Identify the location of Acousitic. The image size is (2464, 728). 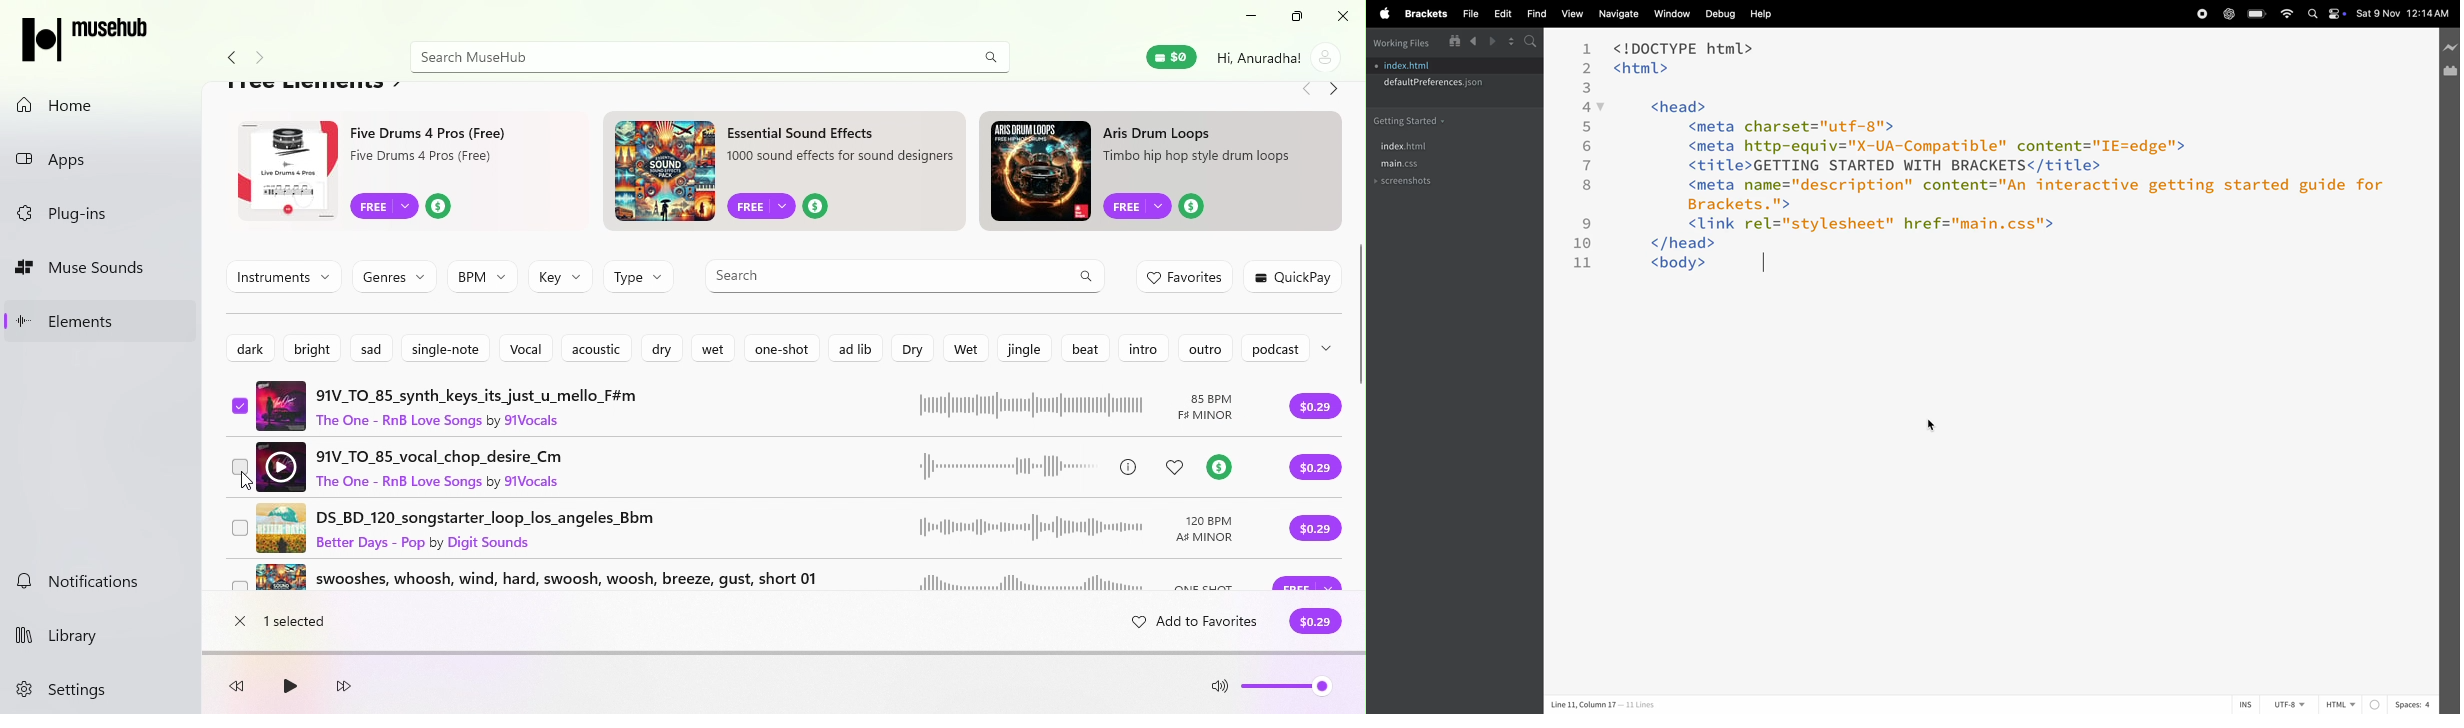
(595, 349).